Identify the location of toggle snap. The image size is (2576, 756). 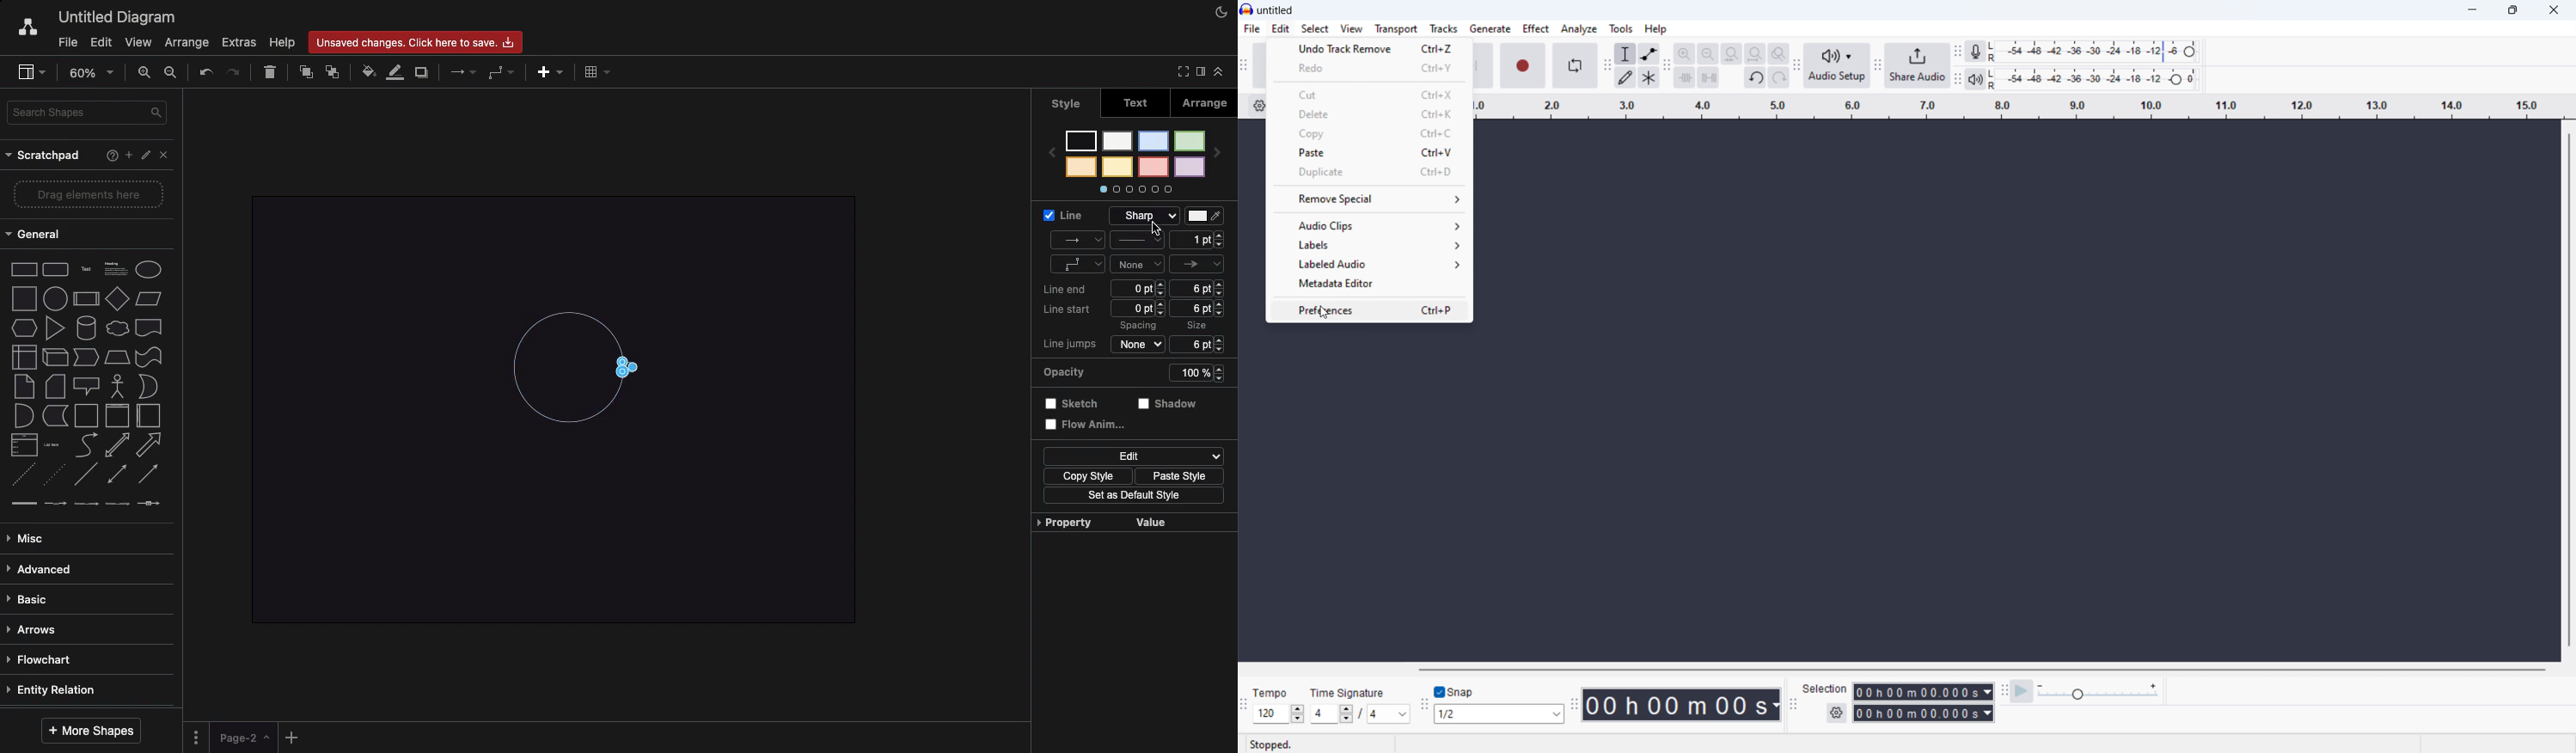
(1455, 692).